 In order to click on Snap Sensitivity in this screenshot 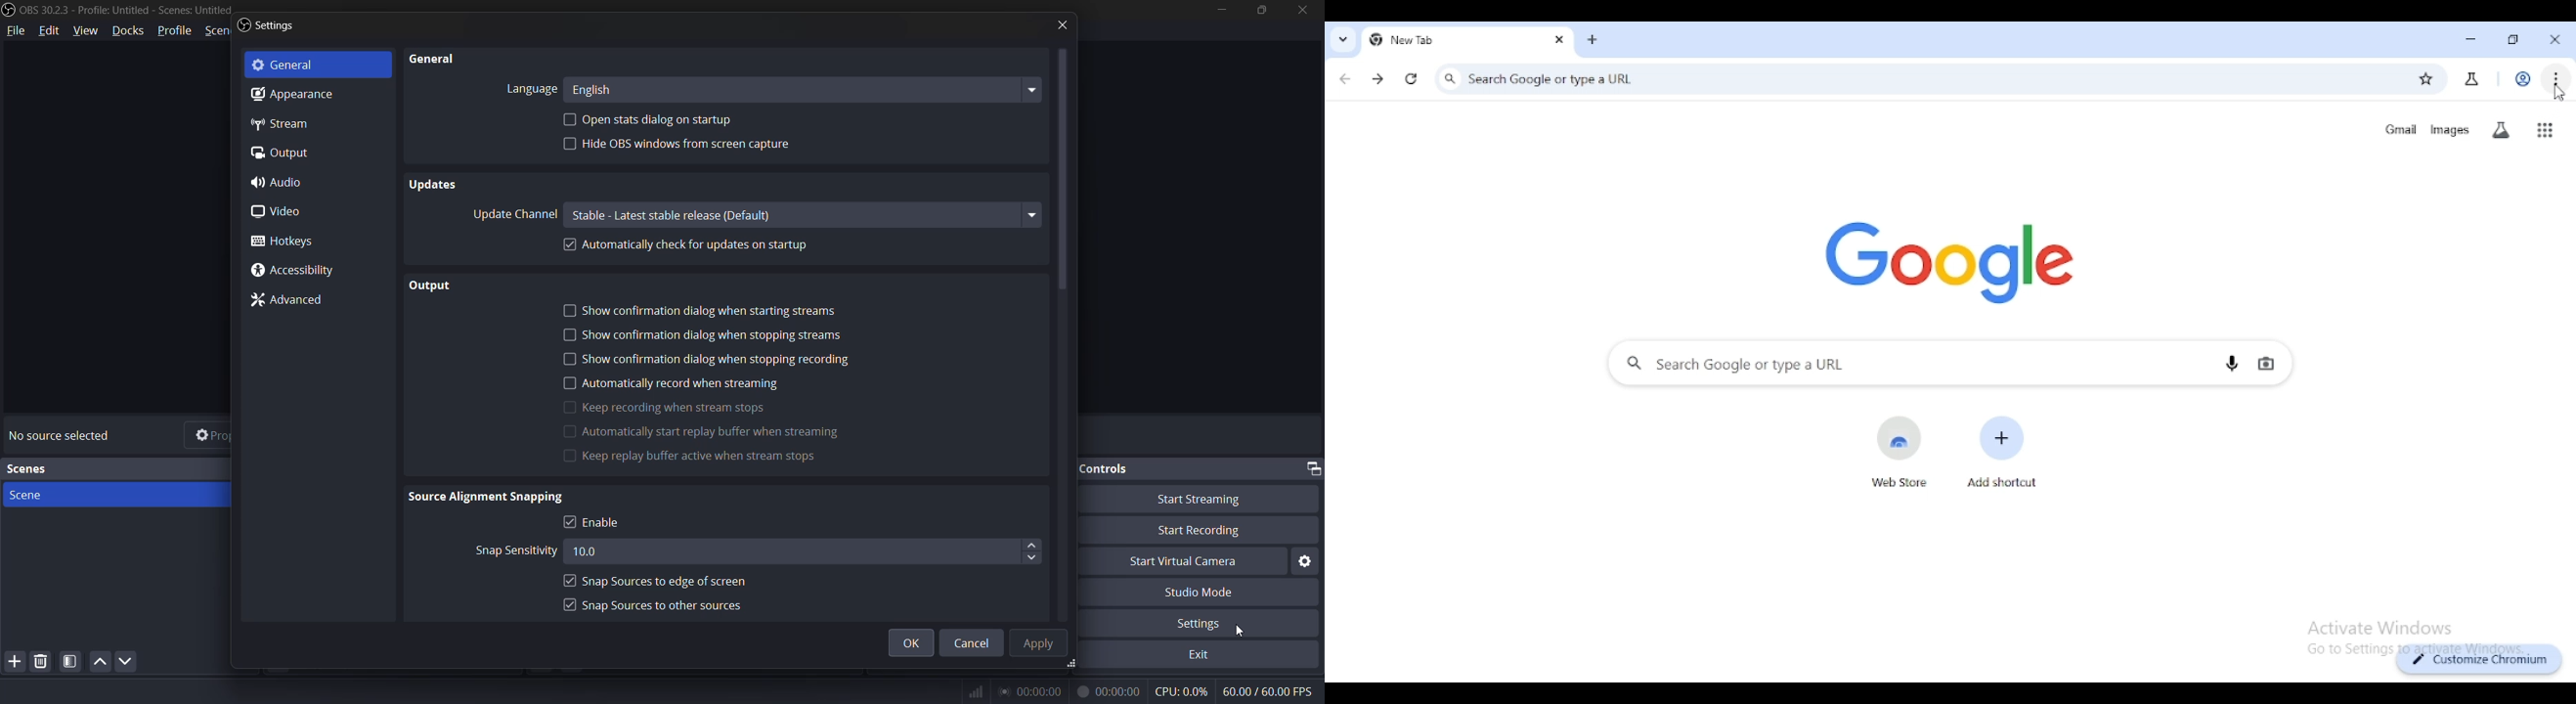, I will do `click(515, 552)`.